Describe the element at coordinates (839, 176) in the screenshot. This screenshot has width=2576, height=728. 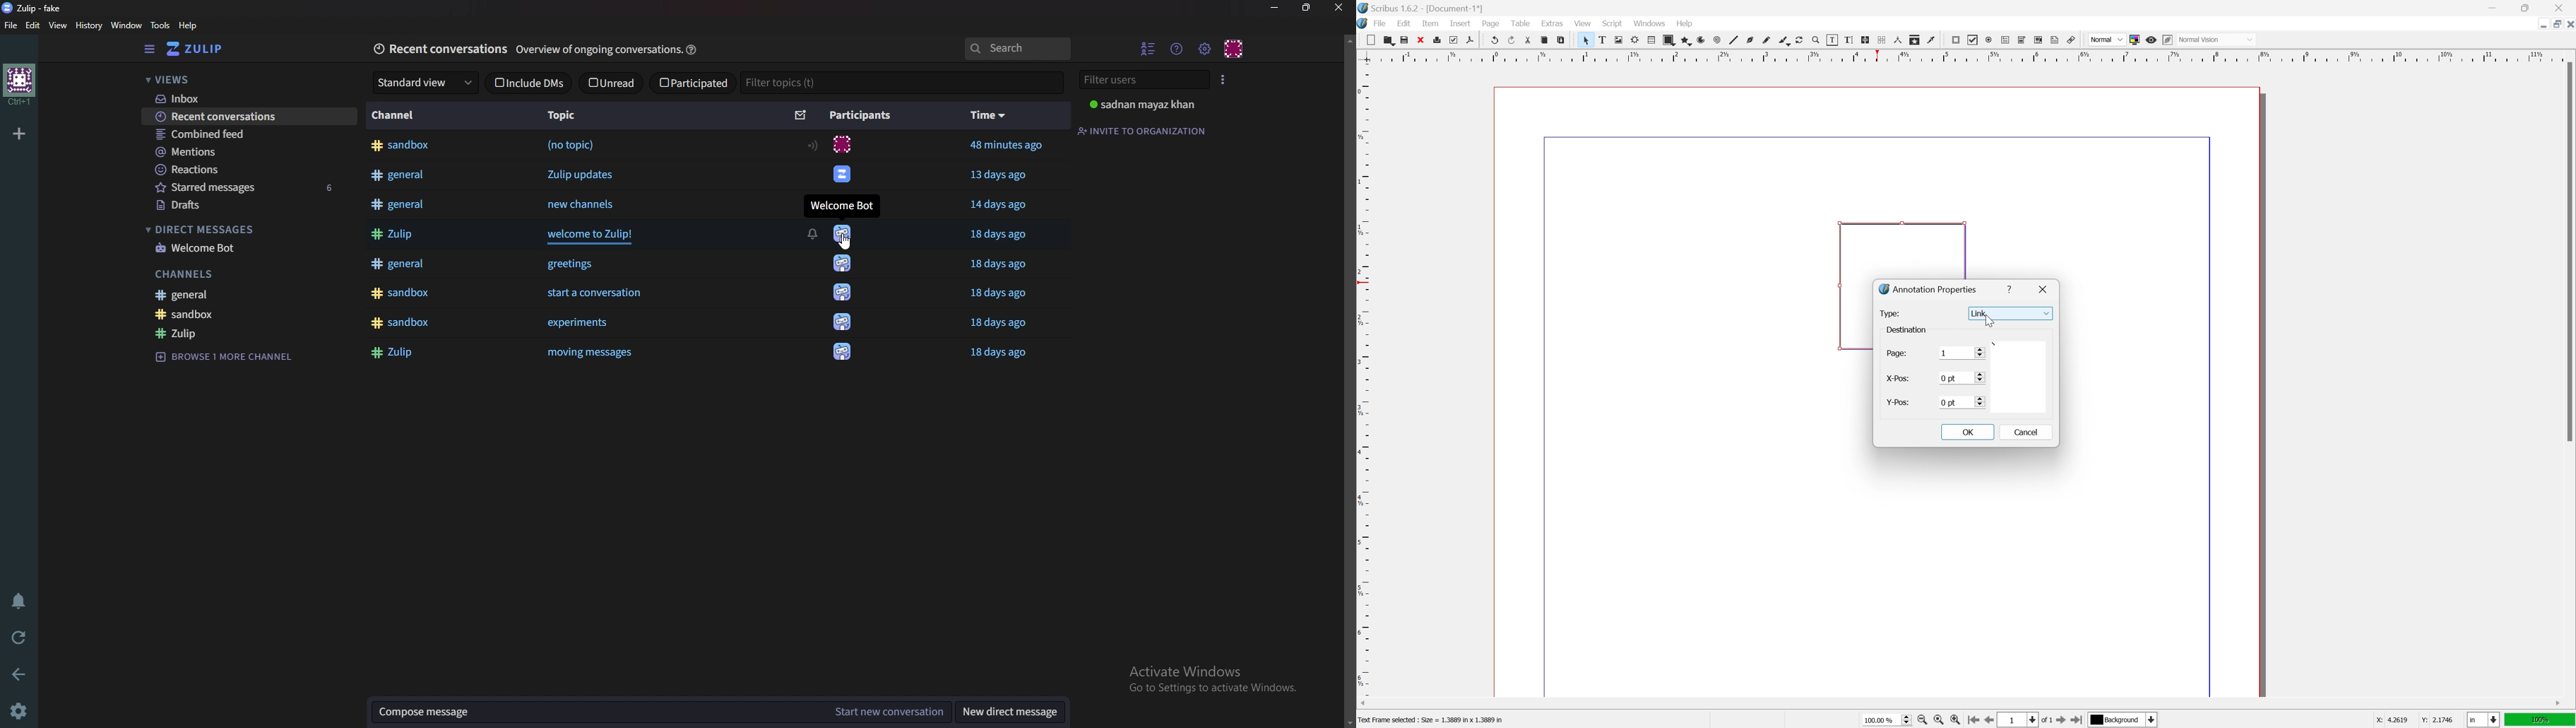
I see `icon` at that location.